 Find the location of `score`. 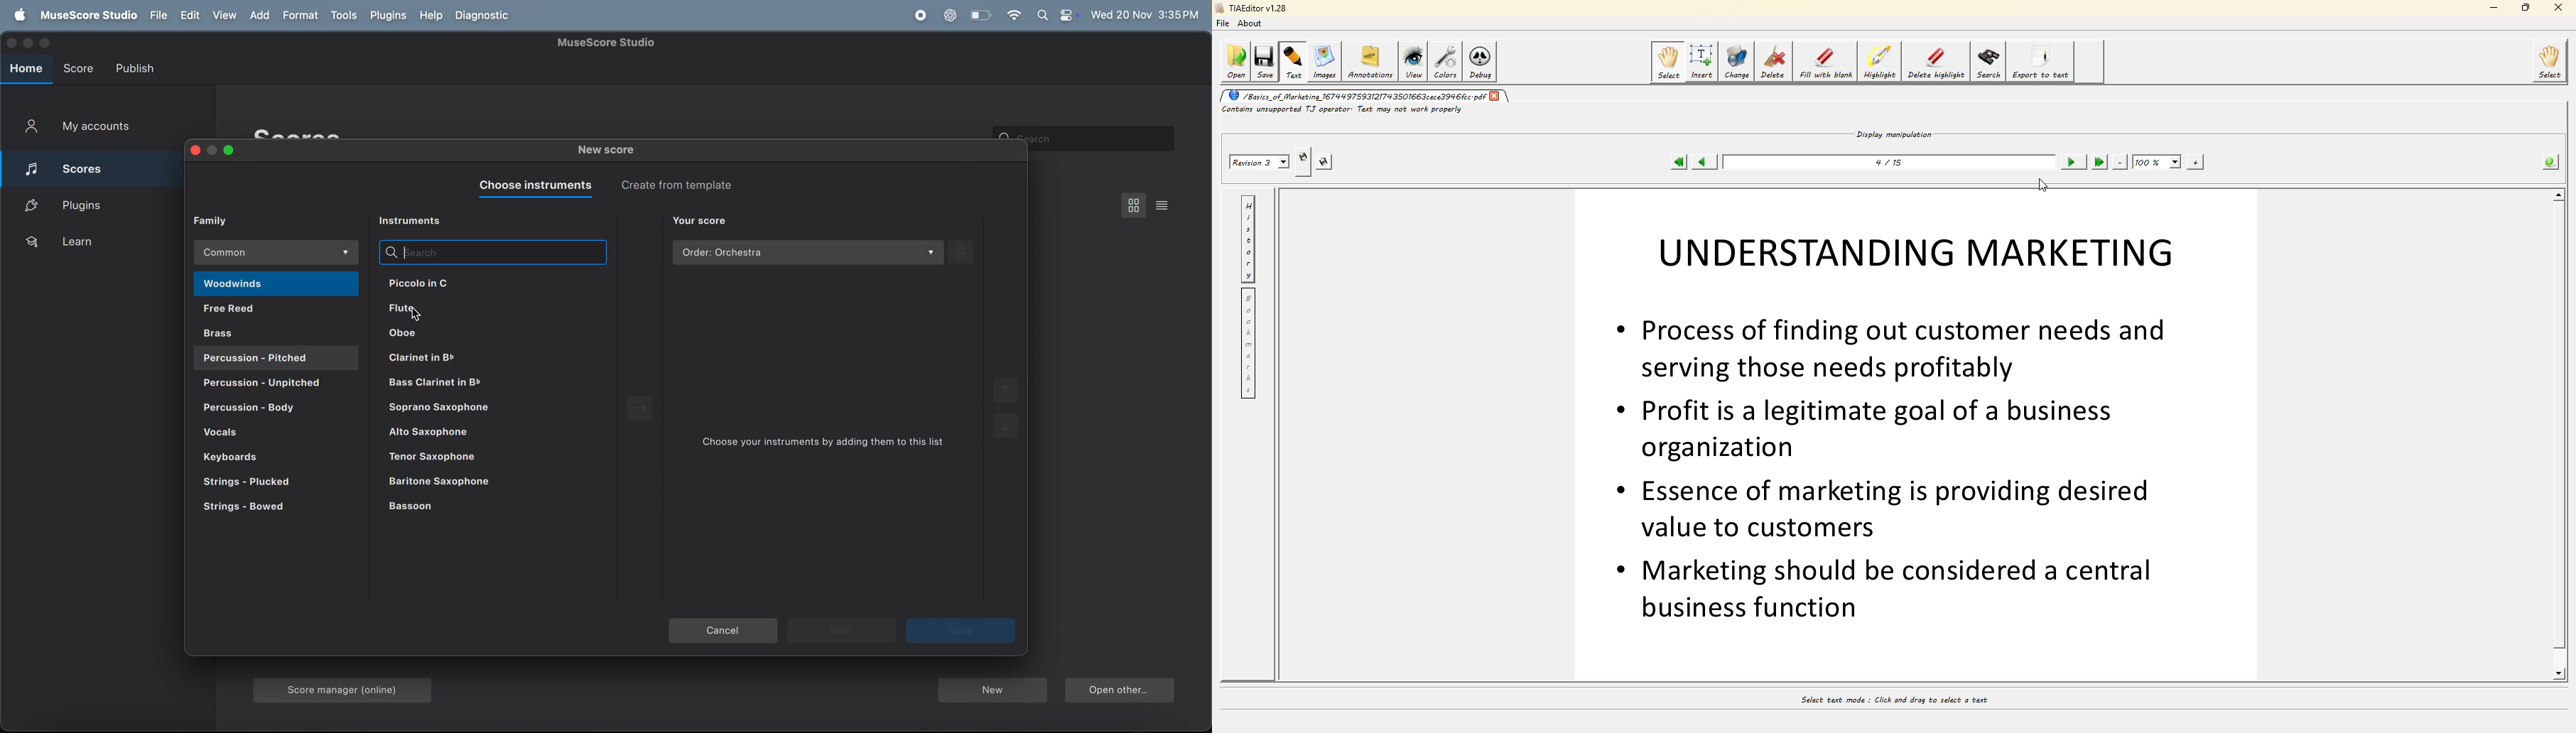

score is located at coordinates (78, 66).